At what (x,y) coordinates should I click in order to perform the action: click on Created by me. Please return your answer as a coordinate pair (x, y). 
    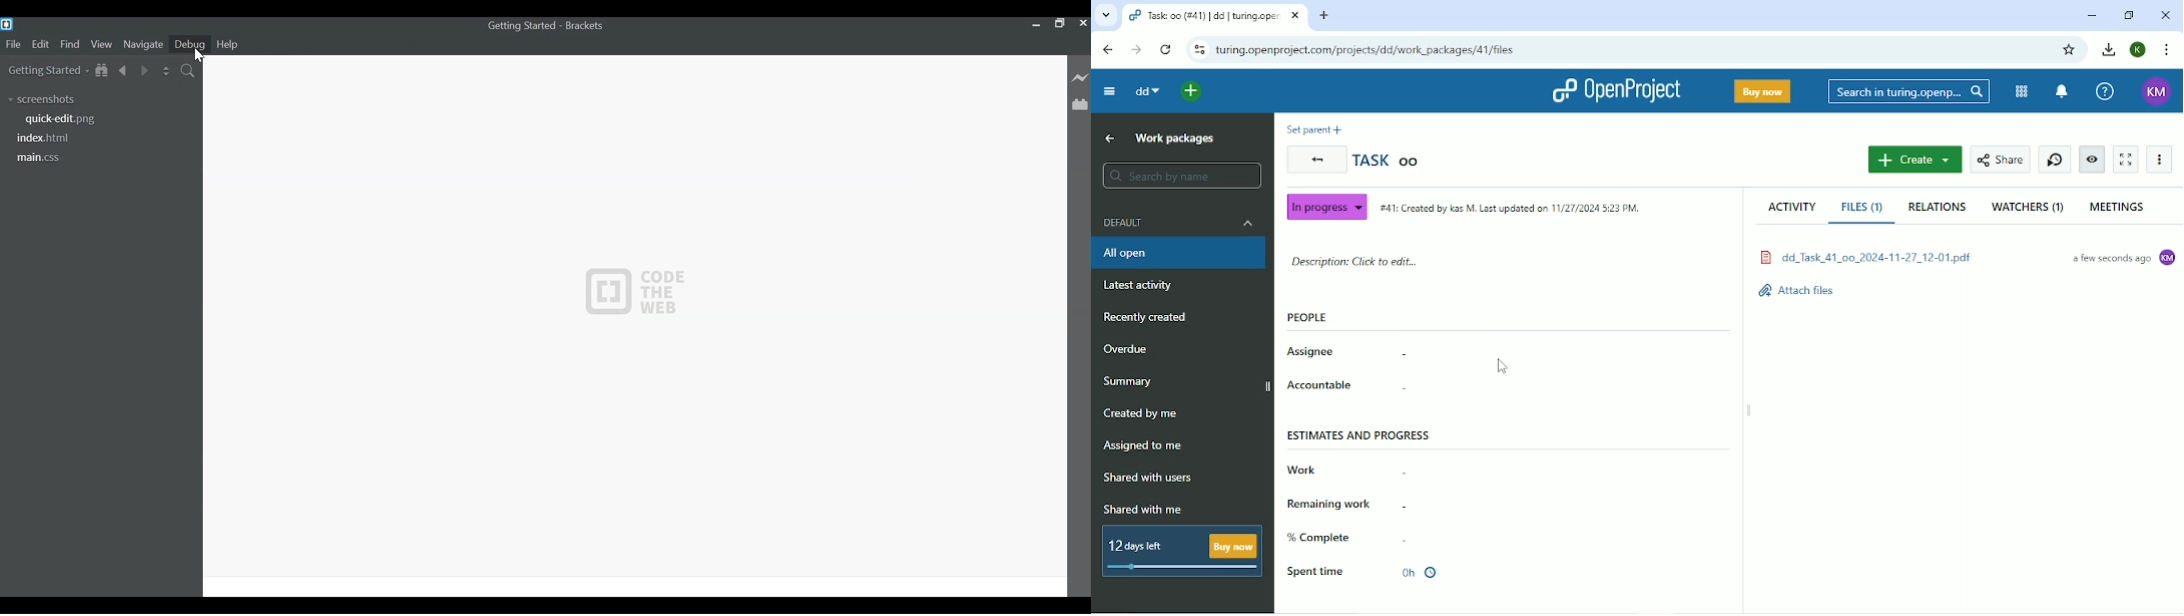
    Looking at the image, I should click on (1141, 413).